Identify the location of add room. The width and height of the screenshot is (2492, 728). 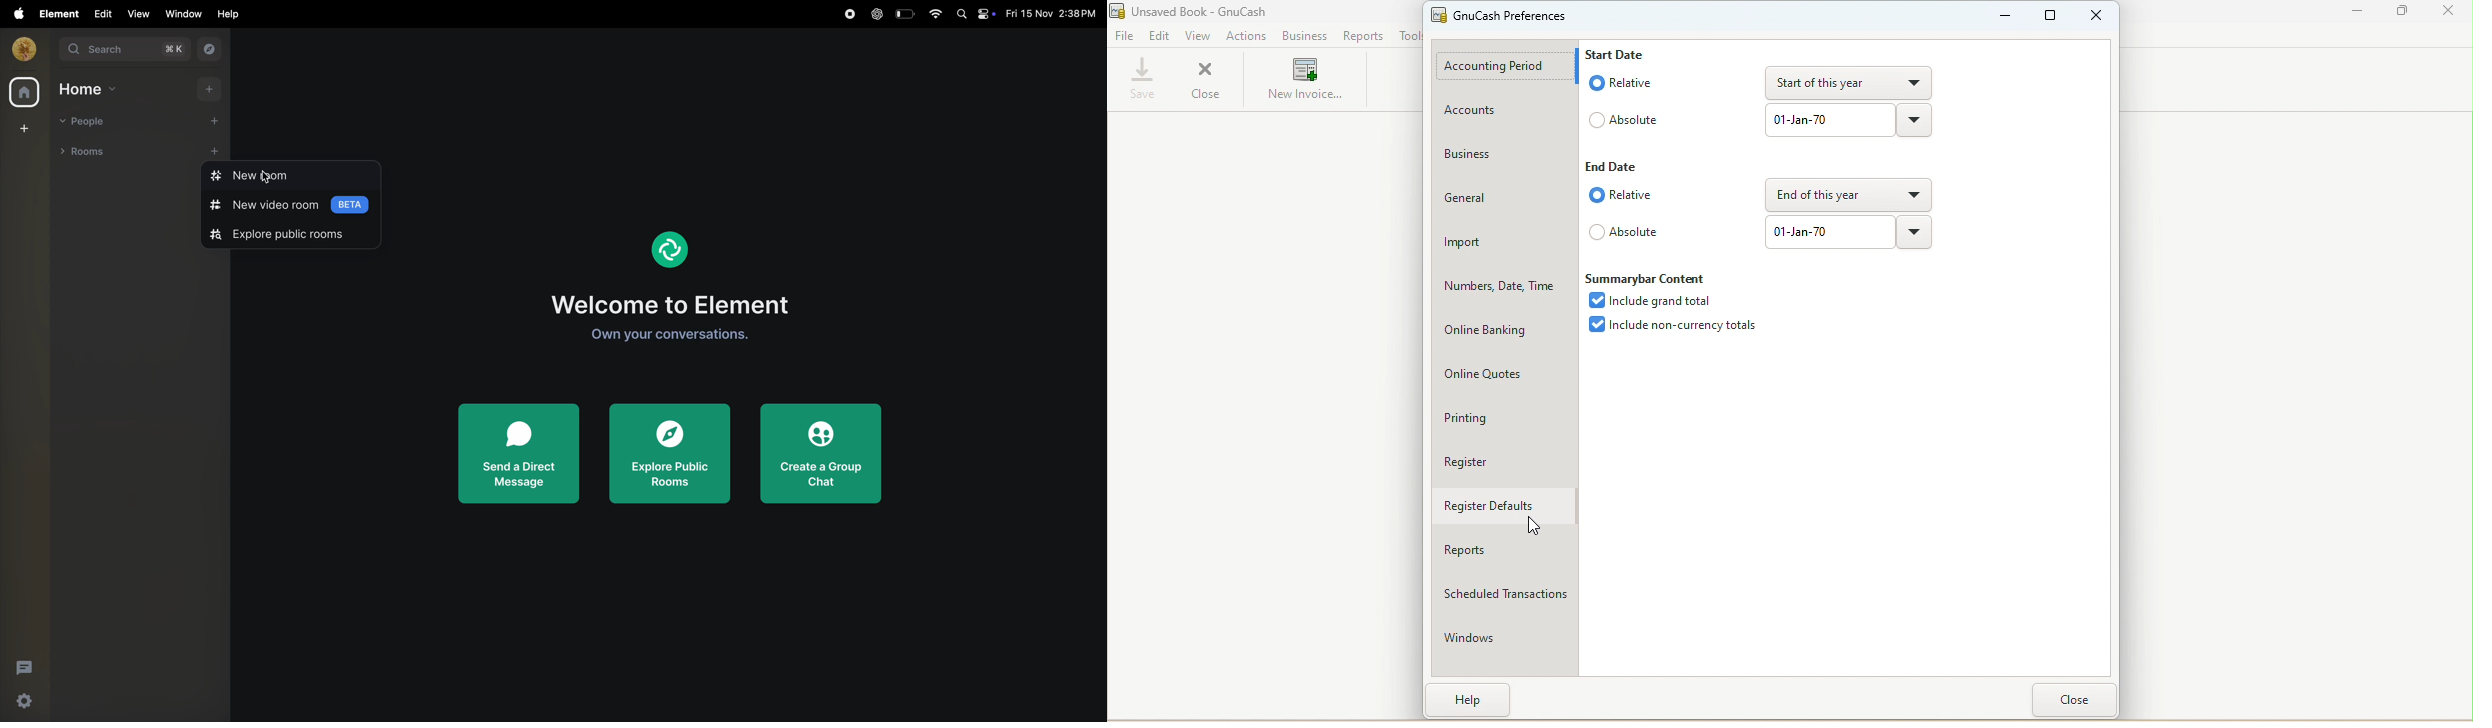
(215, 149).